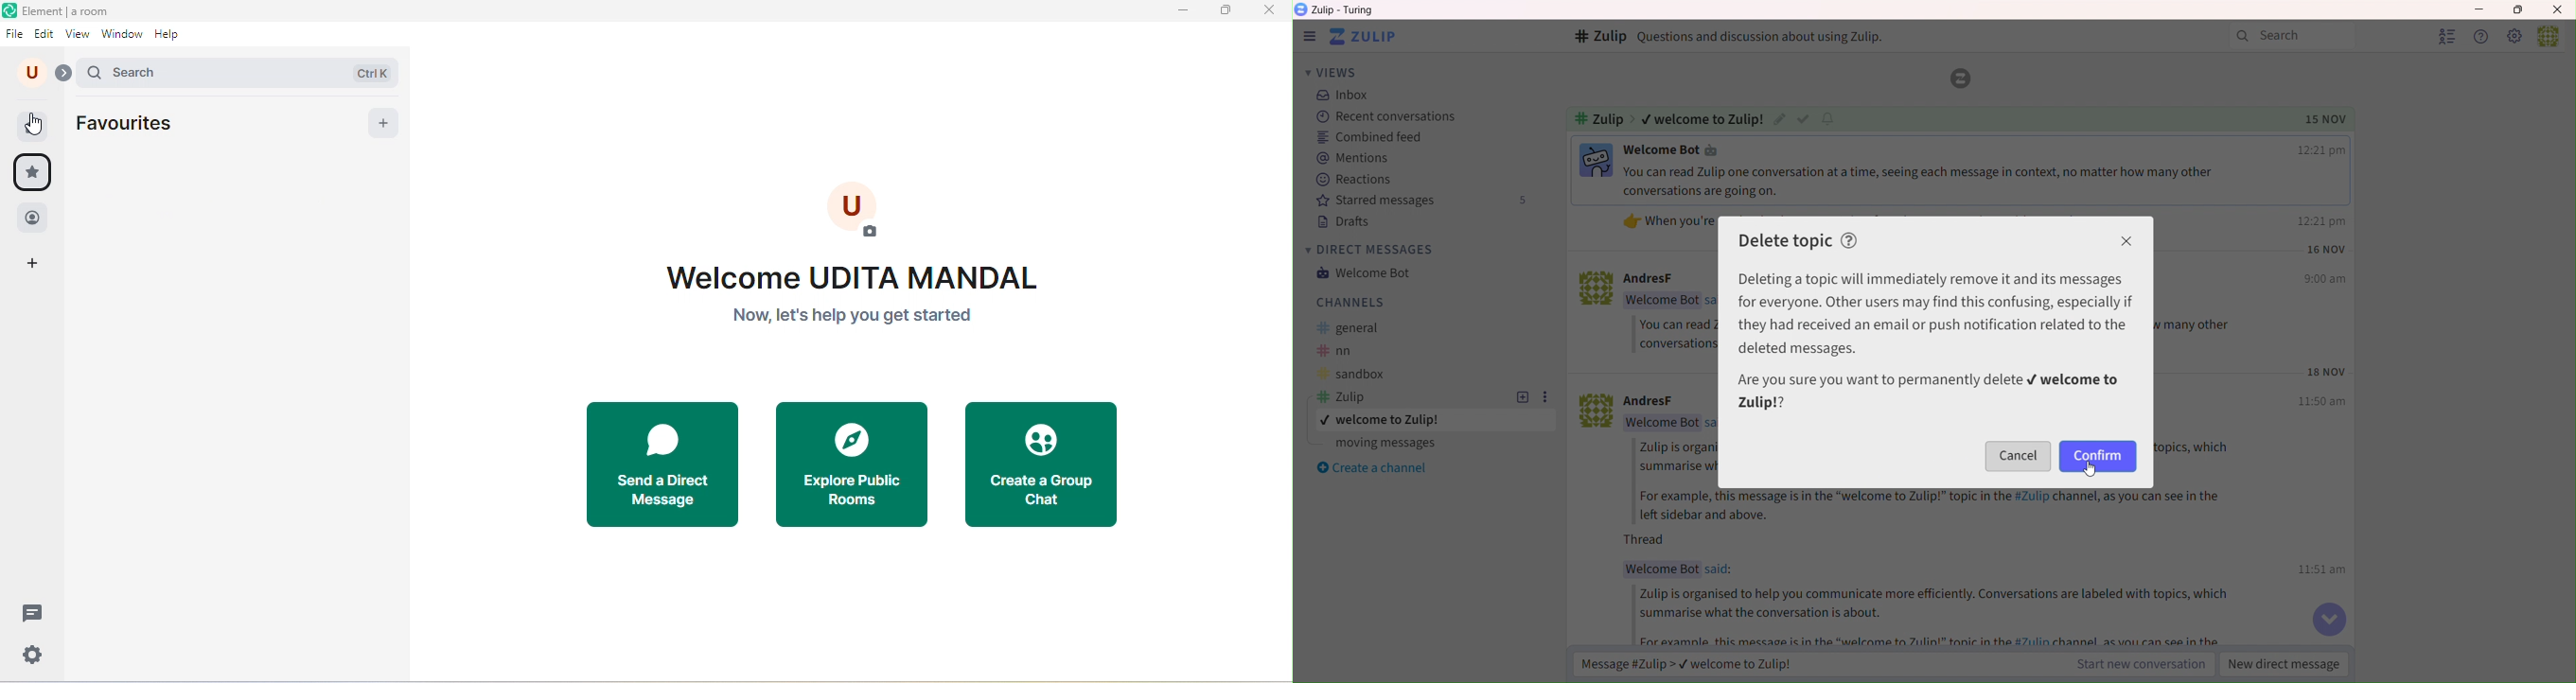 The width and height of the screenshot is (2576, 700). Describe the element at coordinates (2323, 400) in the screenshot. I see `Time` at that location.